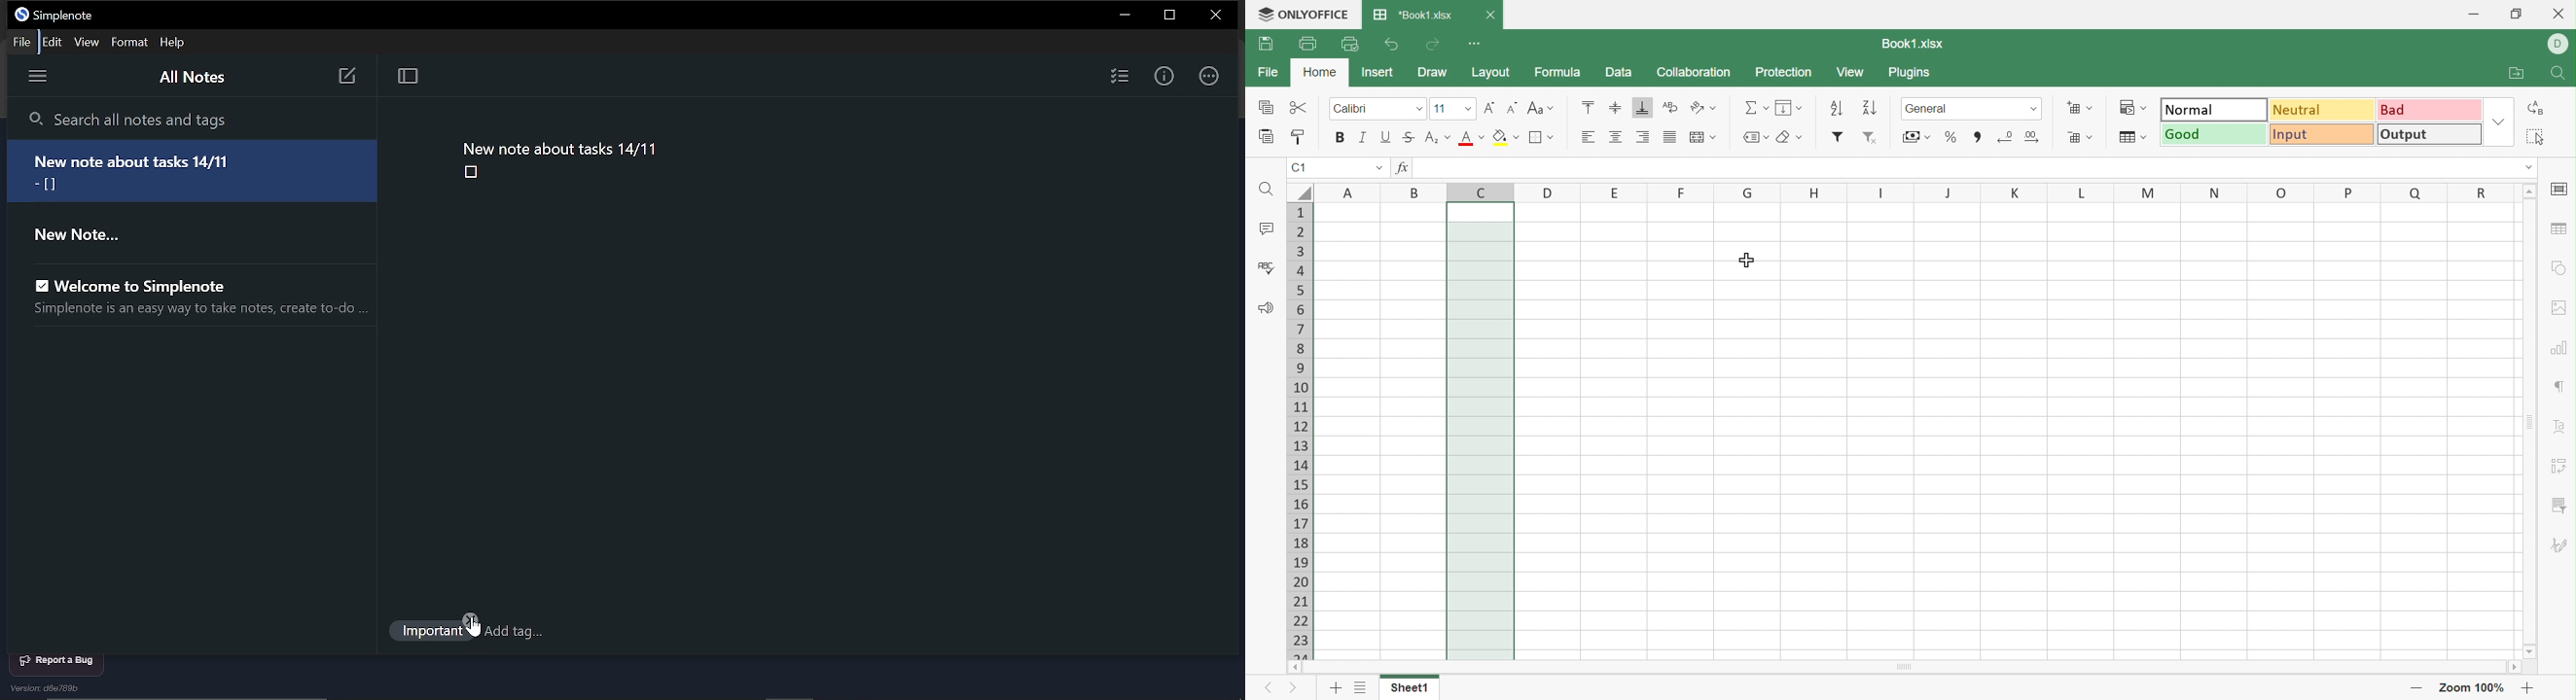  I want to click on Home, so click(1322, 72).